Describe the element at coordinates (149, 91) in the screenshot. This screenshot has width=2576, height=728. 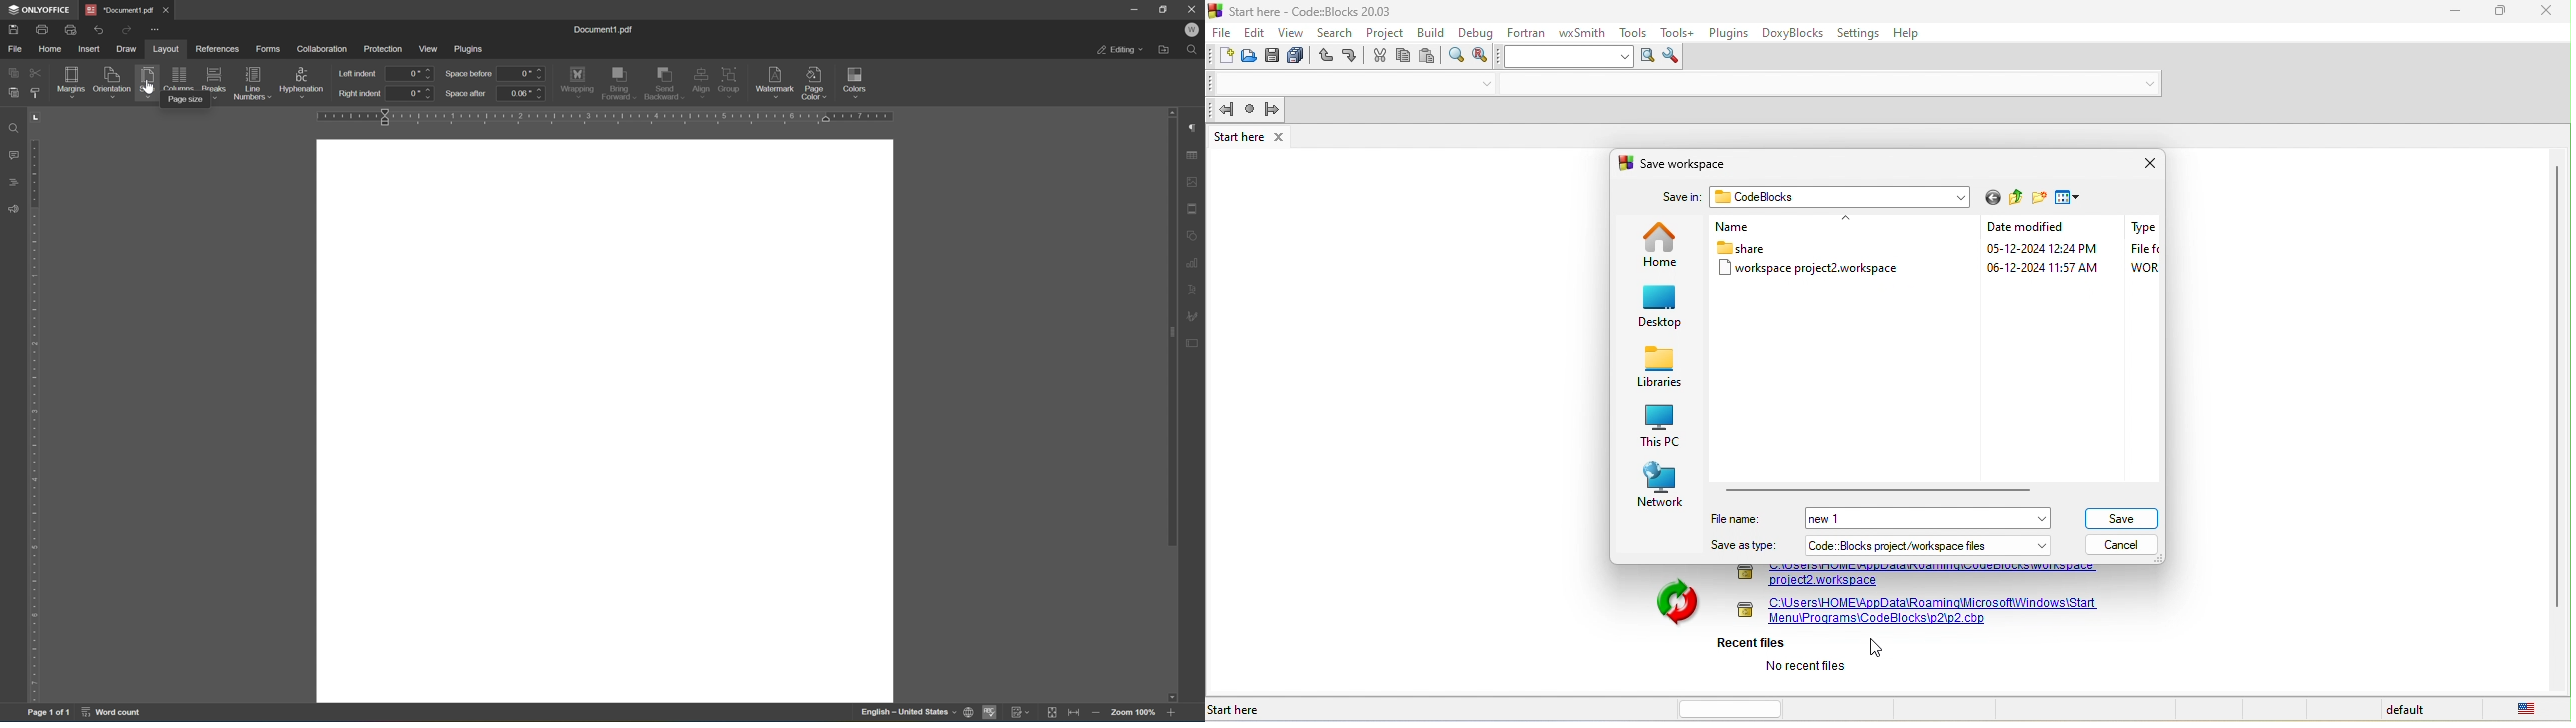
I see `cursor` at that location.